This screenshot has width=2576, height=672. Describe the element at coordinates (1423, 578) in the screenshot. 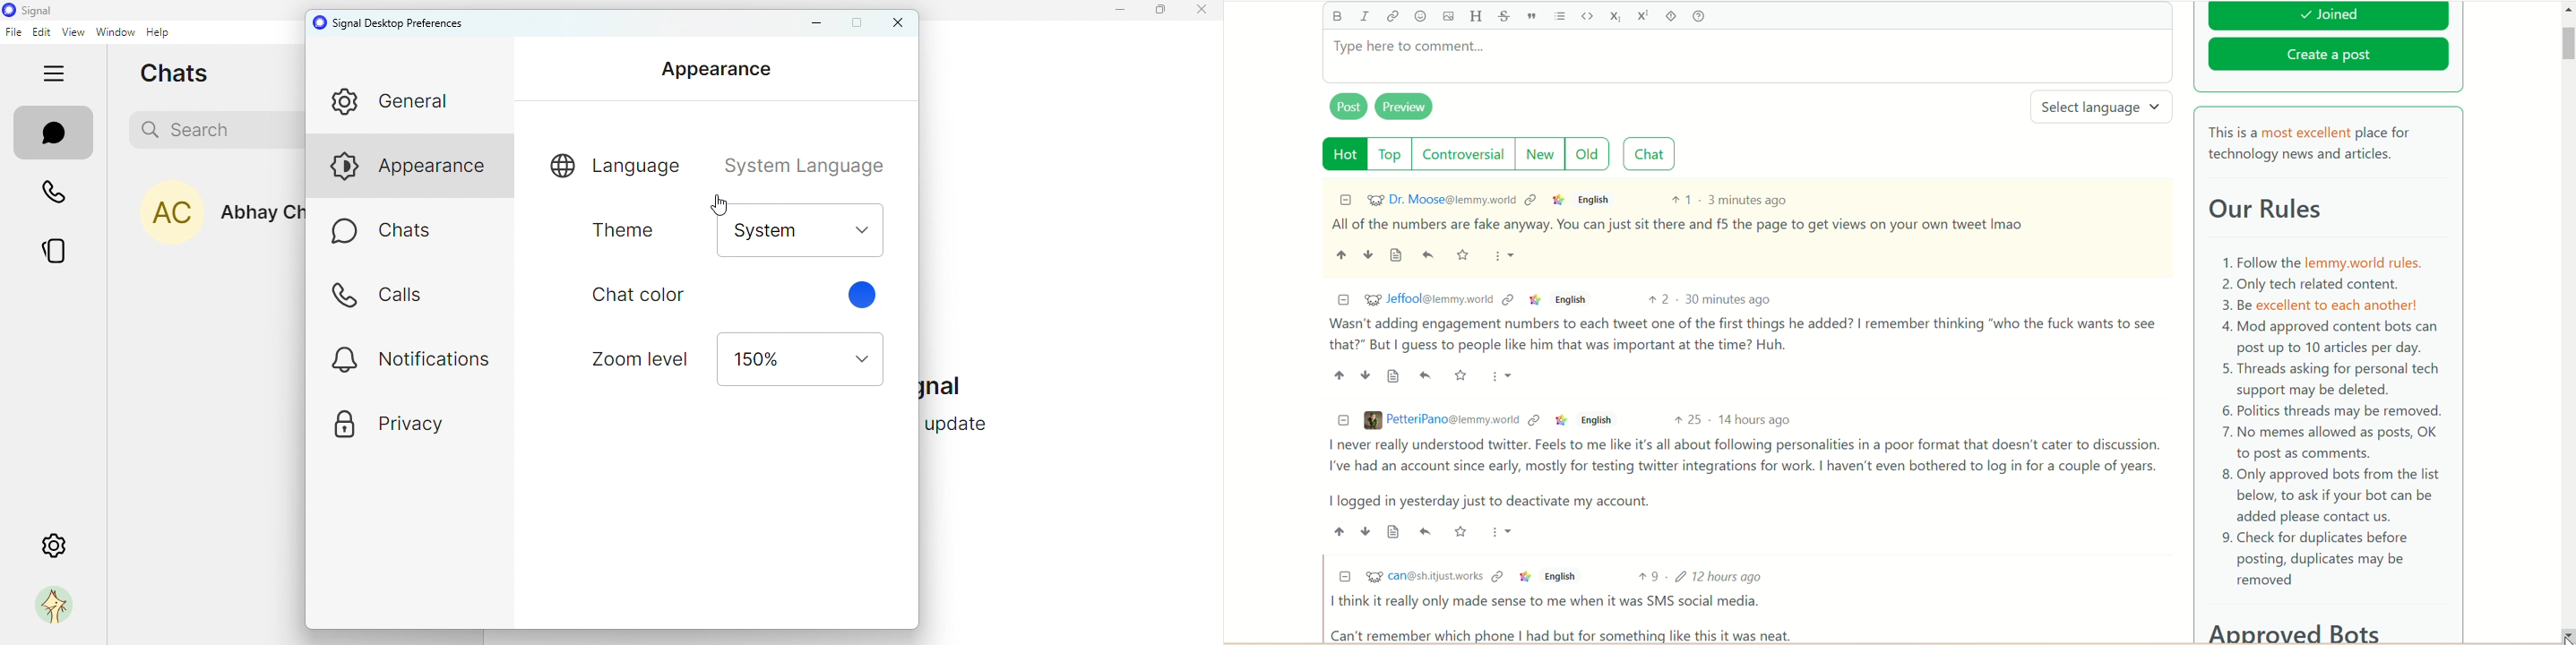

I see `FF can@sh.itjustworks` at that location.